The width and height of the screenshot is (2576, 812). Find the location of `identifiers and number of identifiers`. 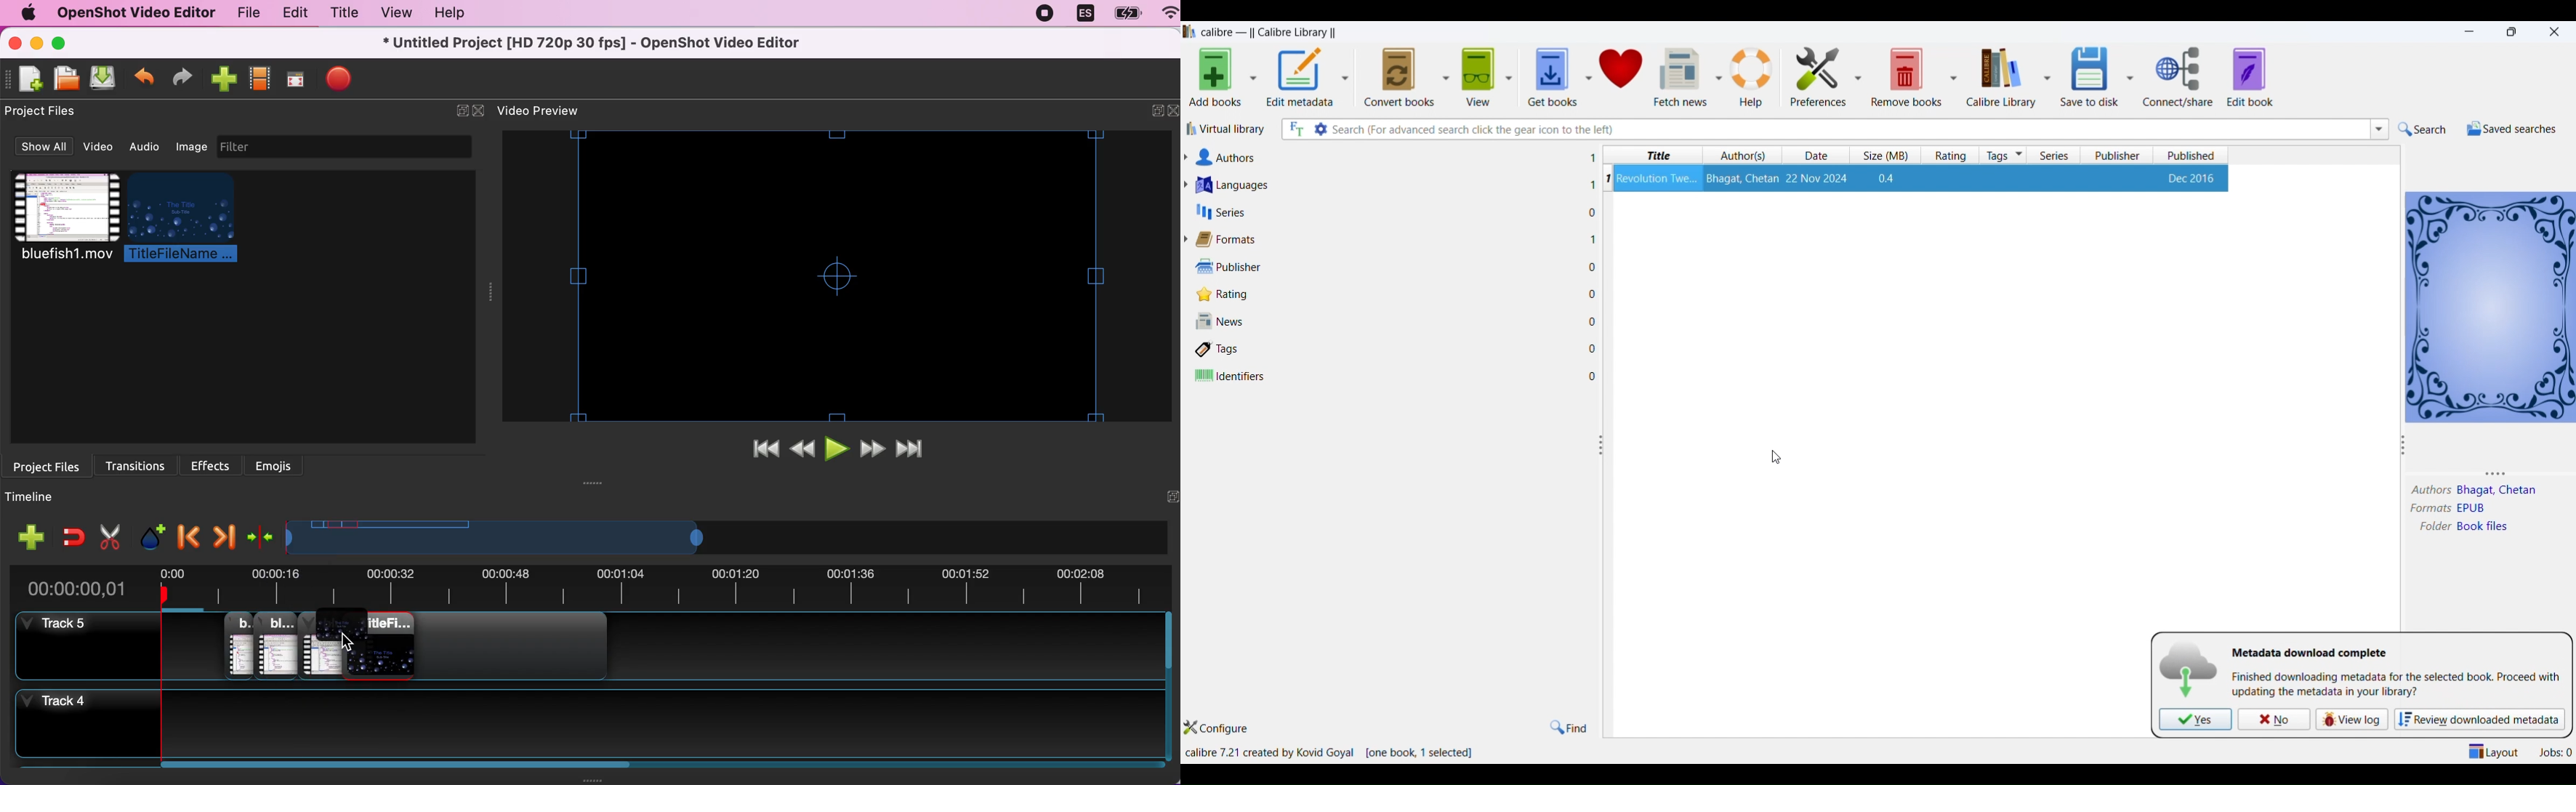

identifiers and number of identifiers is located at coordinates (1231, 377).